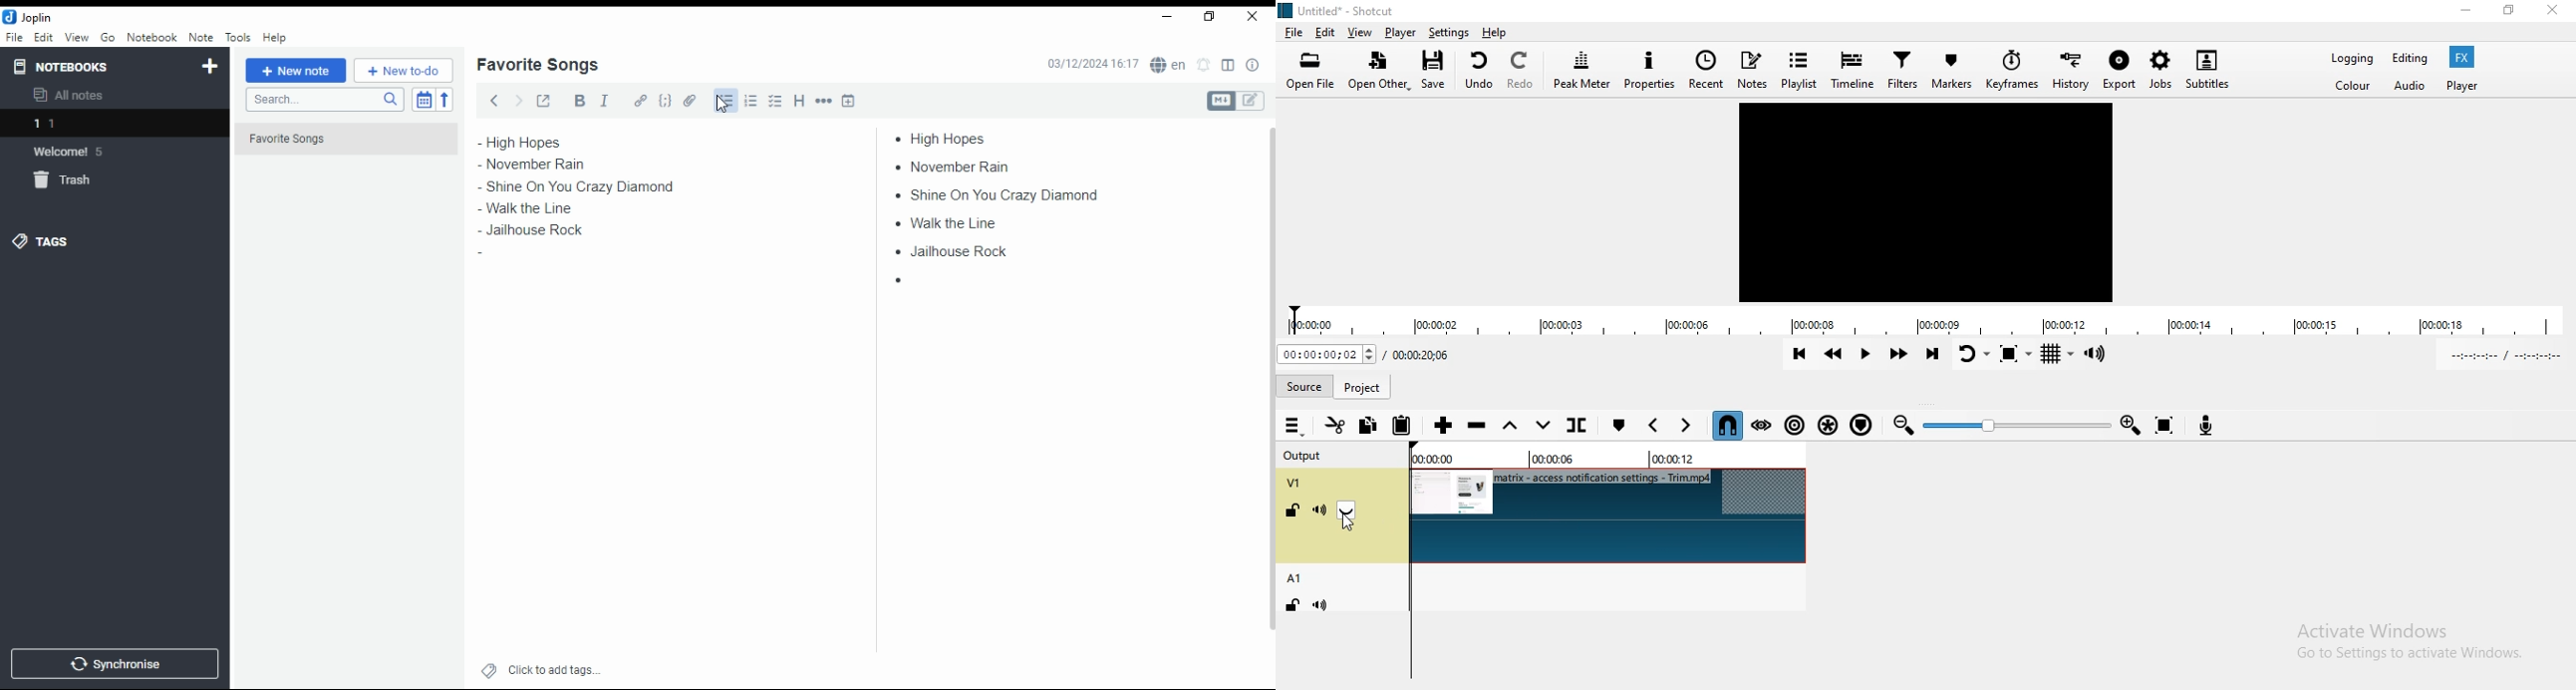 This screenshot has height=700, width=2576. I want to click on trash, so click(74, 183).